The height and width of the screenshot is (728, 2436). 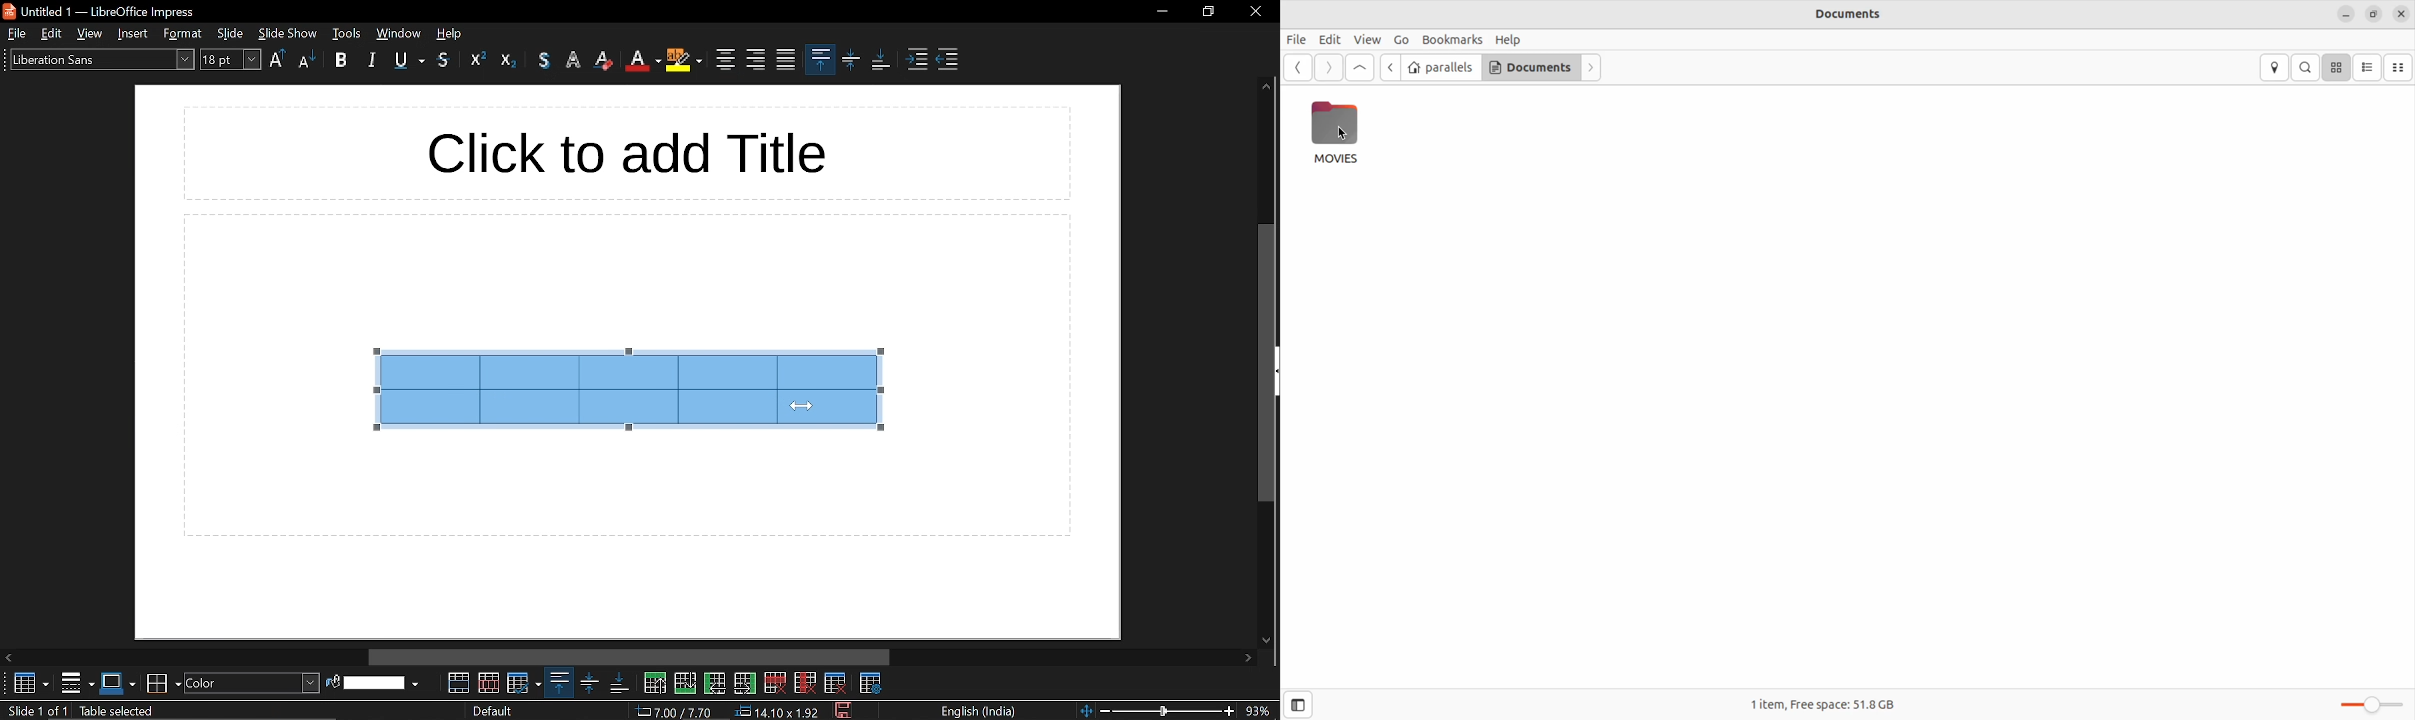 I want to click on move down, so click(x=1268, y=638).